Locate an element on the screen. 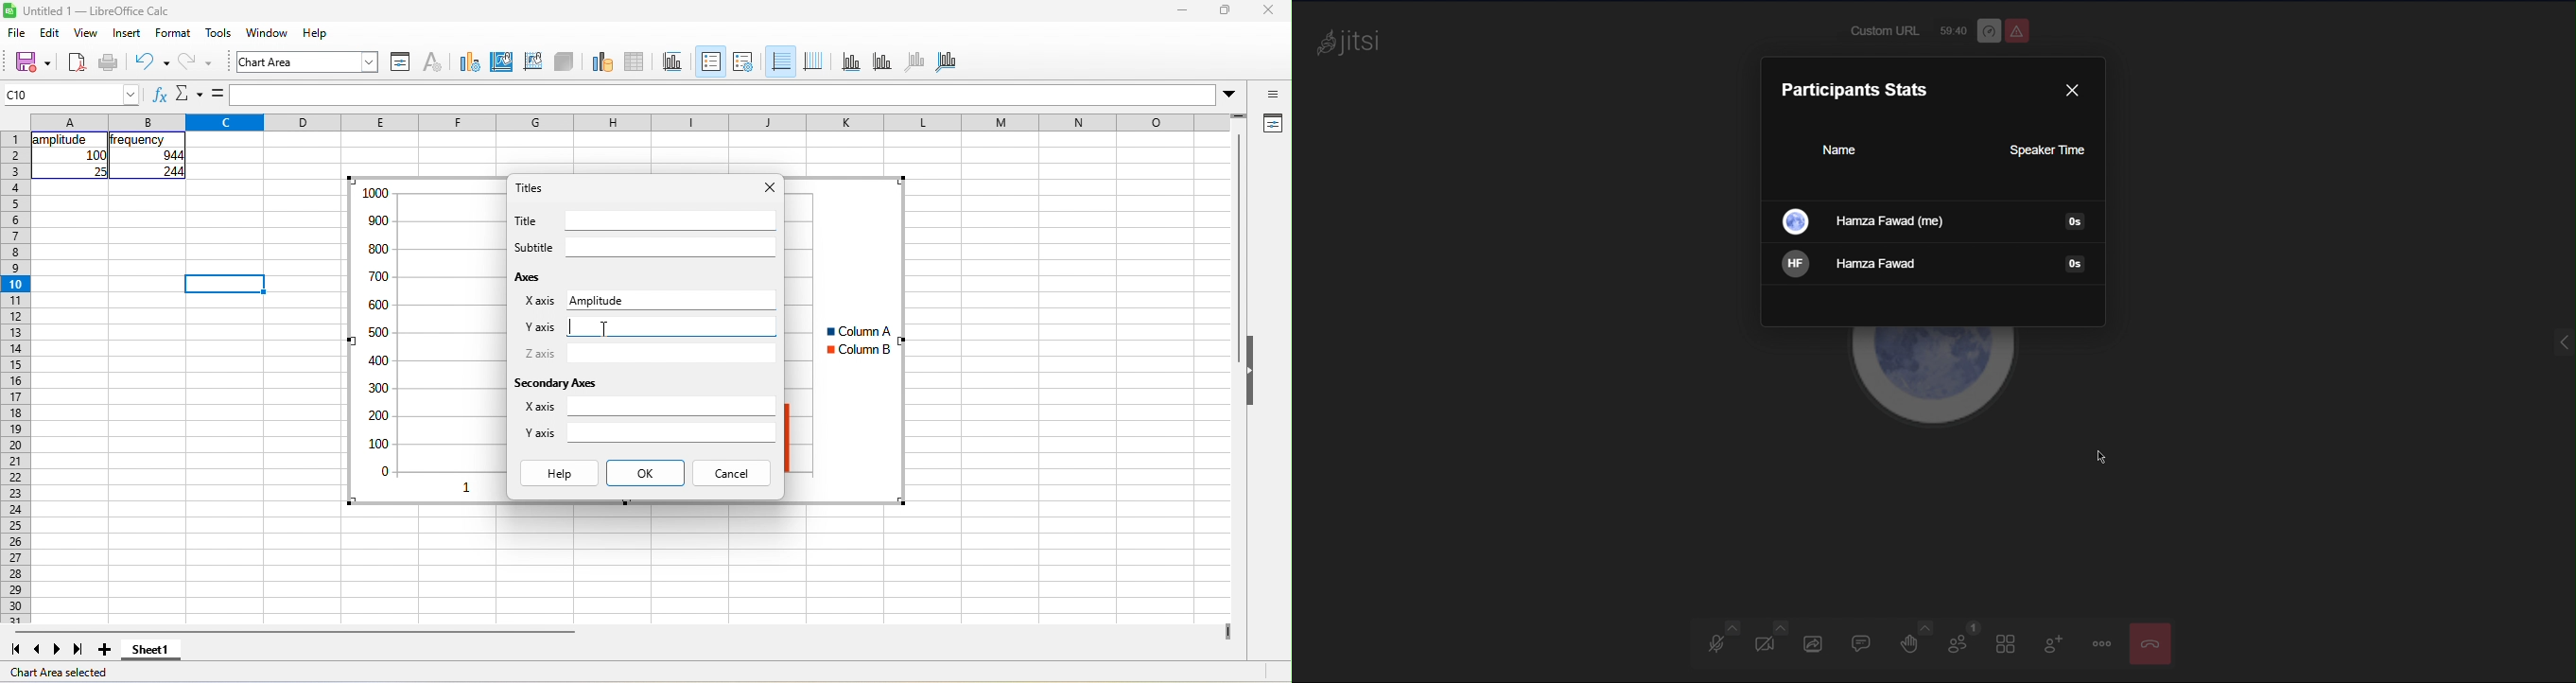 The image size is (2576, 700). Tile View is located at coordinates (2010, 641).